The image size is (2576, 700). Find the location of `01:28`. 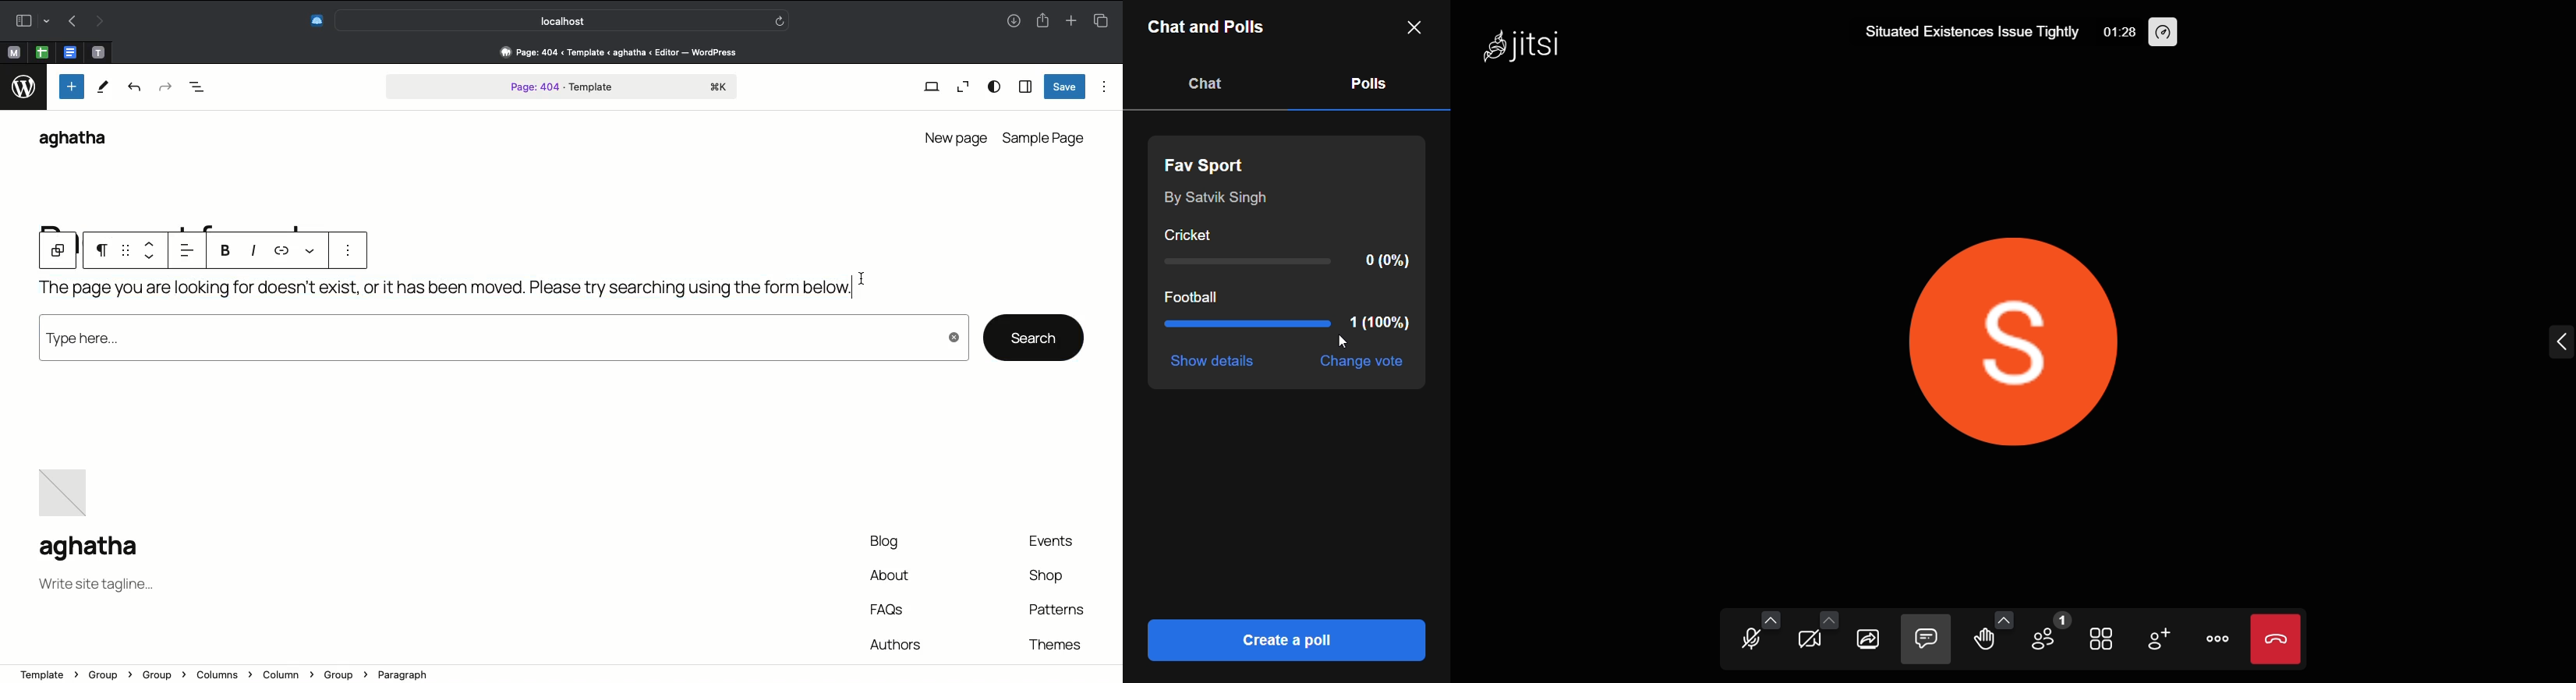

01:28 is located at coordinates (2116, 33).